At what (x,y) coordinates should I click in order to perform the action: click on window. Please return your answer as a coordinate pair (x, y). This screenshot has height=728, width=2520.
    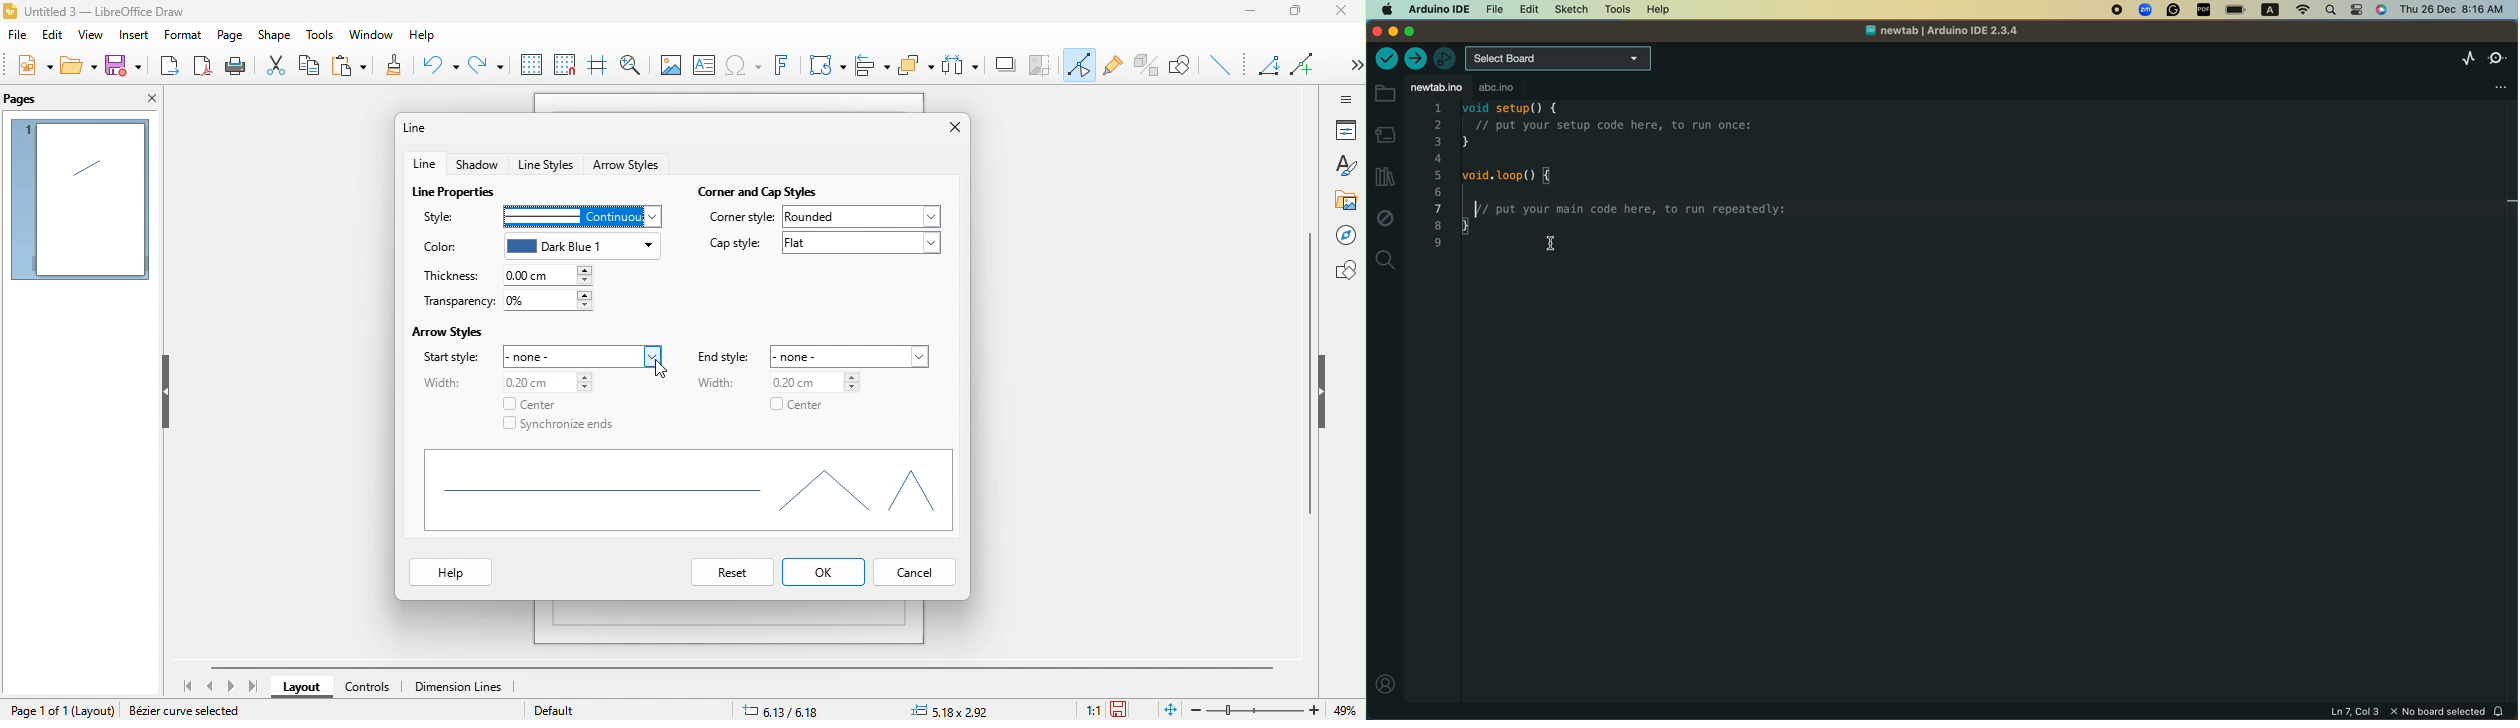
    Looking at the image, I should click on (368, 36).